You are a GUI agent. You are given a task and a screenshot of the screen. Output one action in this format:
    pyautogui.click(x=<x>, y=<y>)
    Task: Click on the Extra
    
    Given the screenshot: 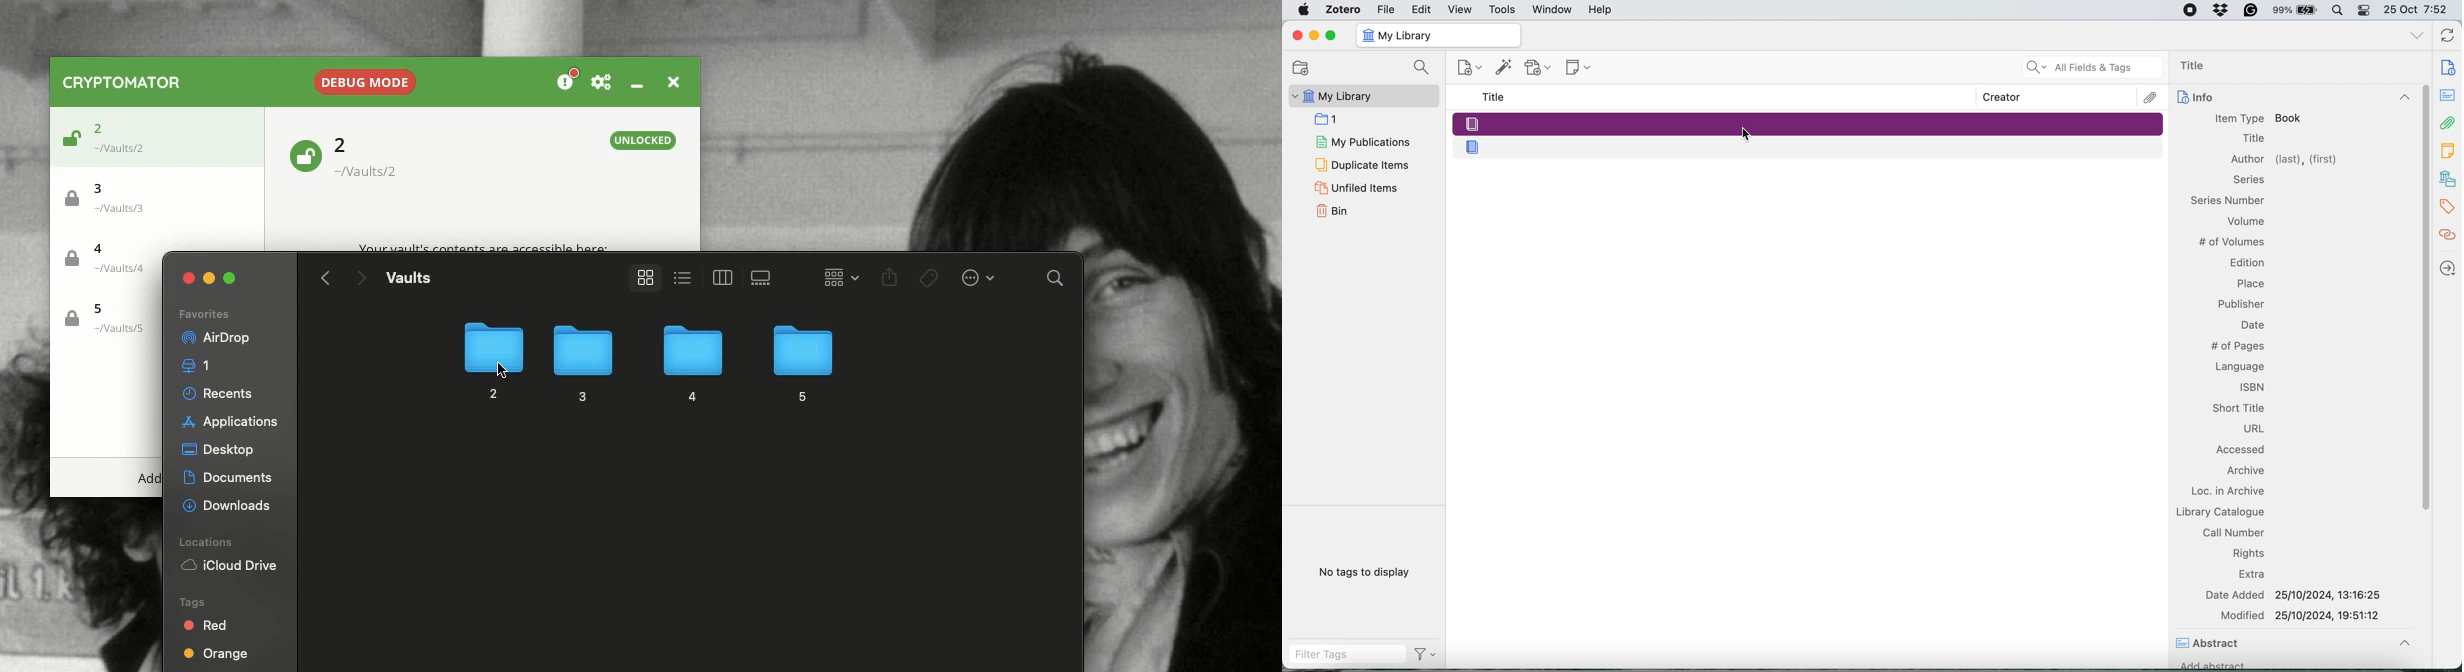 What is the action you would take?
    pyautogui.click(x=2254, y=574)
    